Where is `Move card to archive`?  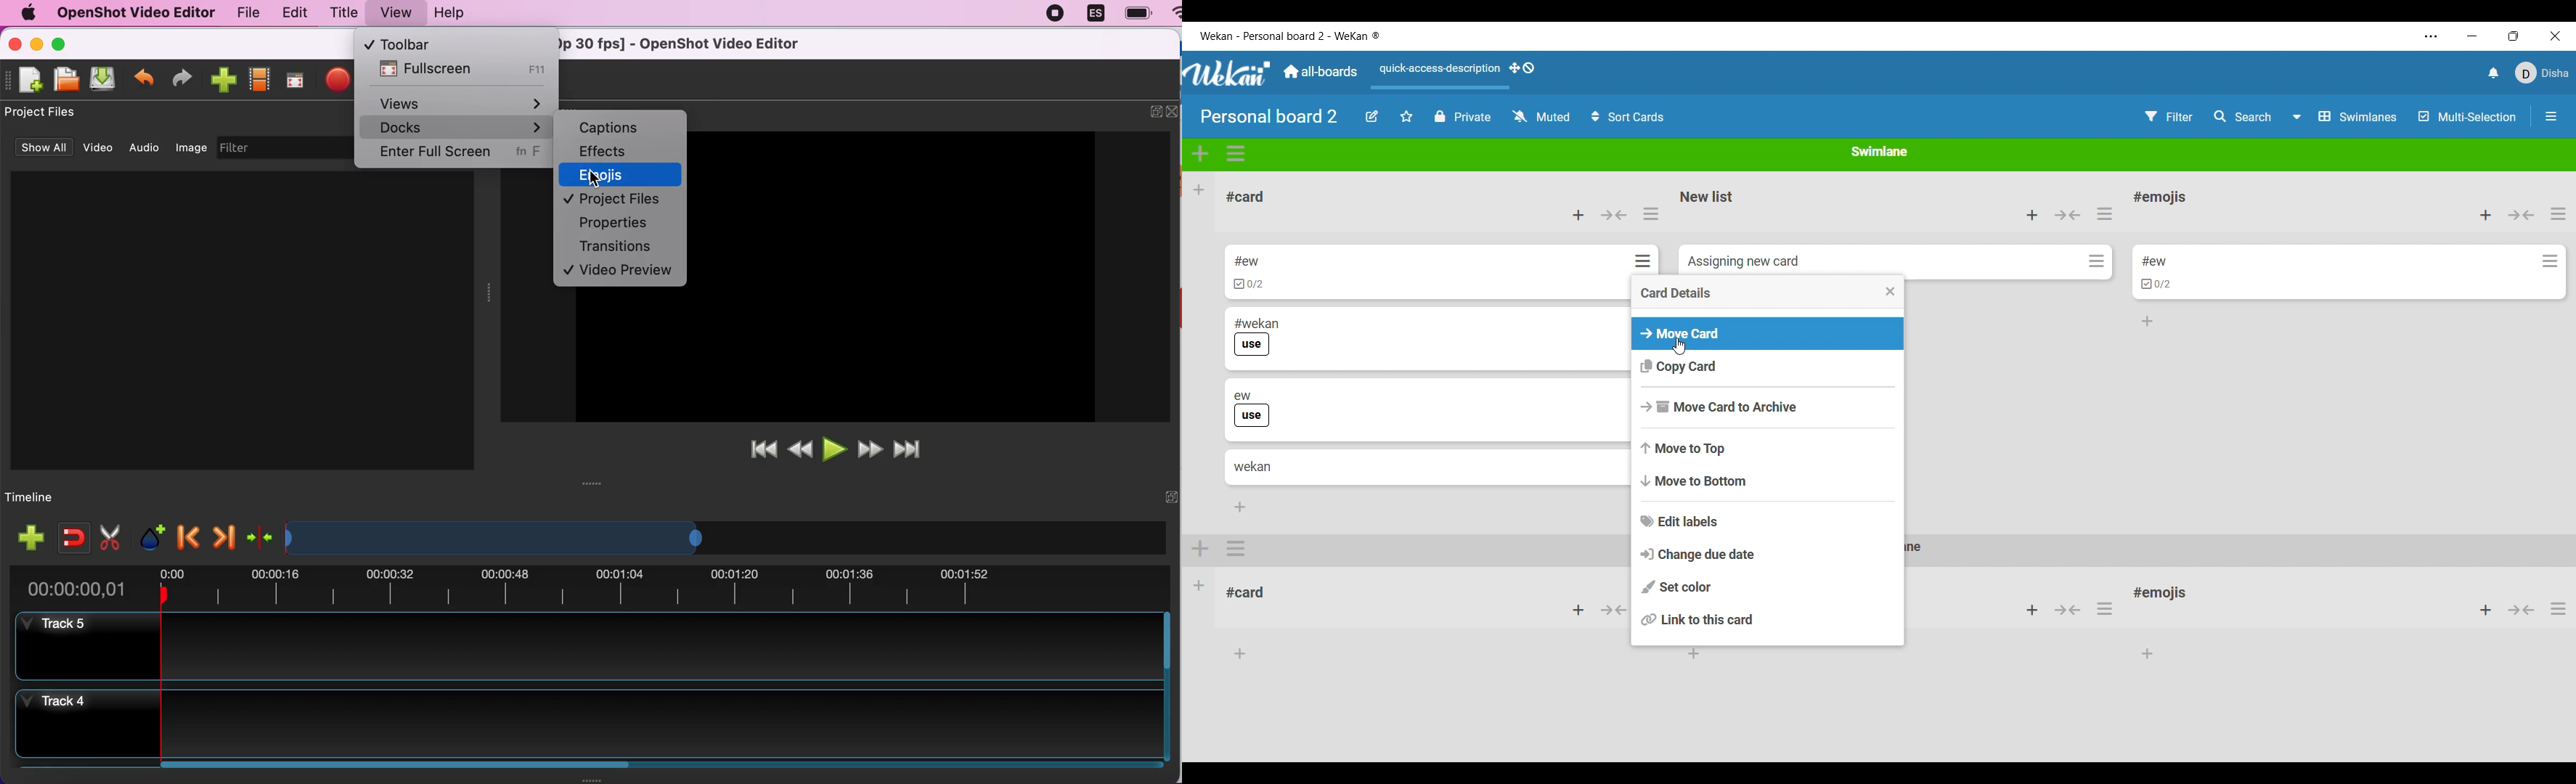
Move card to archive is located at coordinates (1768, 407).